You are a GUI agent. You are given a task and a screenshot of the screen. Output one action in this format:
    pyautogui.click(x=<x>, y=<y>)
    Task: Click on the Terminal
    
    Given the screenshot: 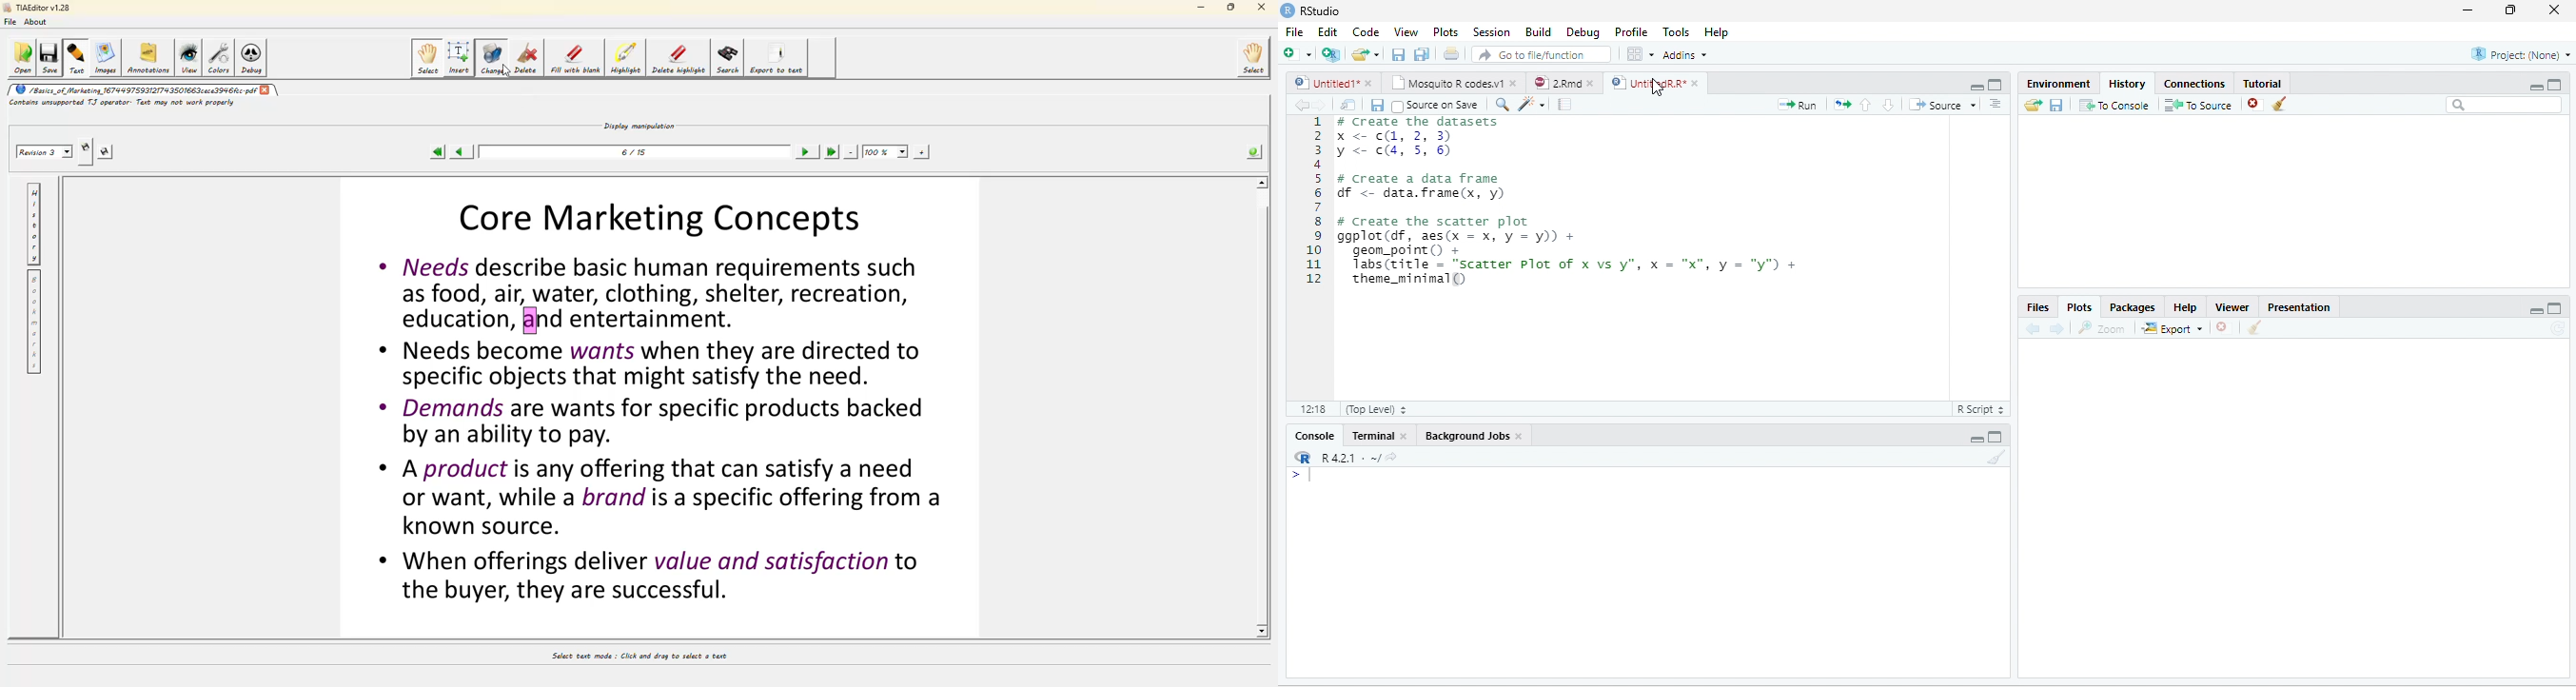 What is the action you would take?
    pyautogui.click(x=1372, y=436)
    